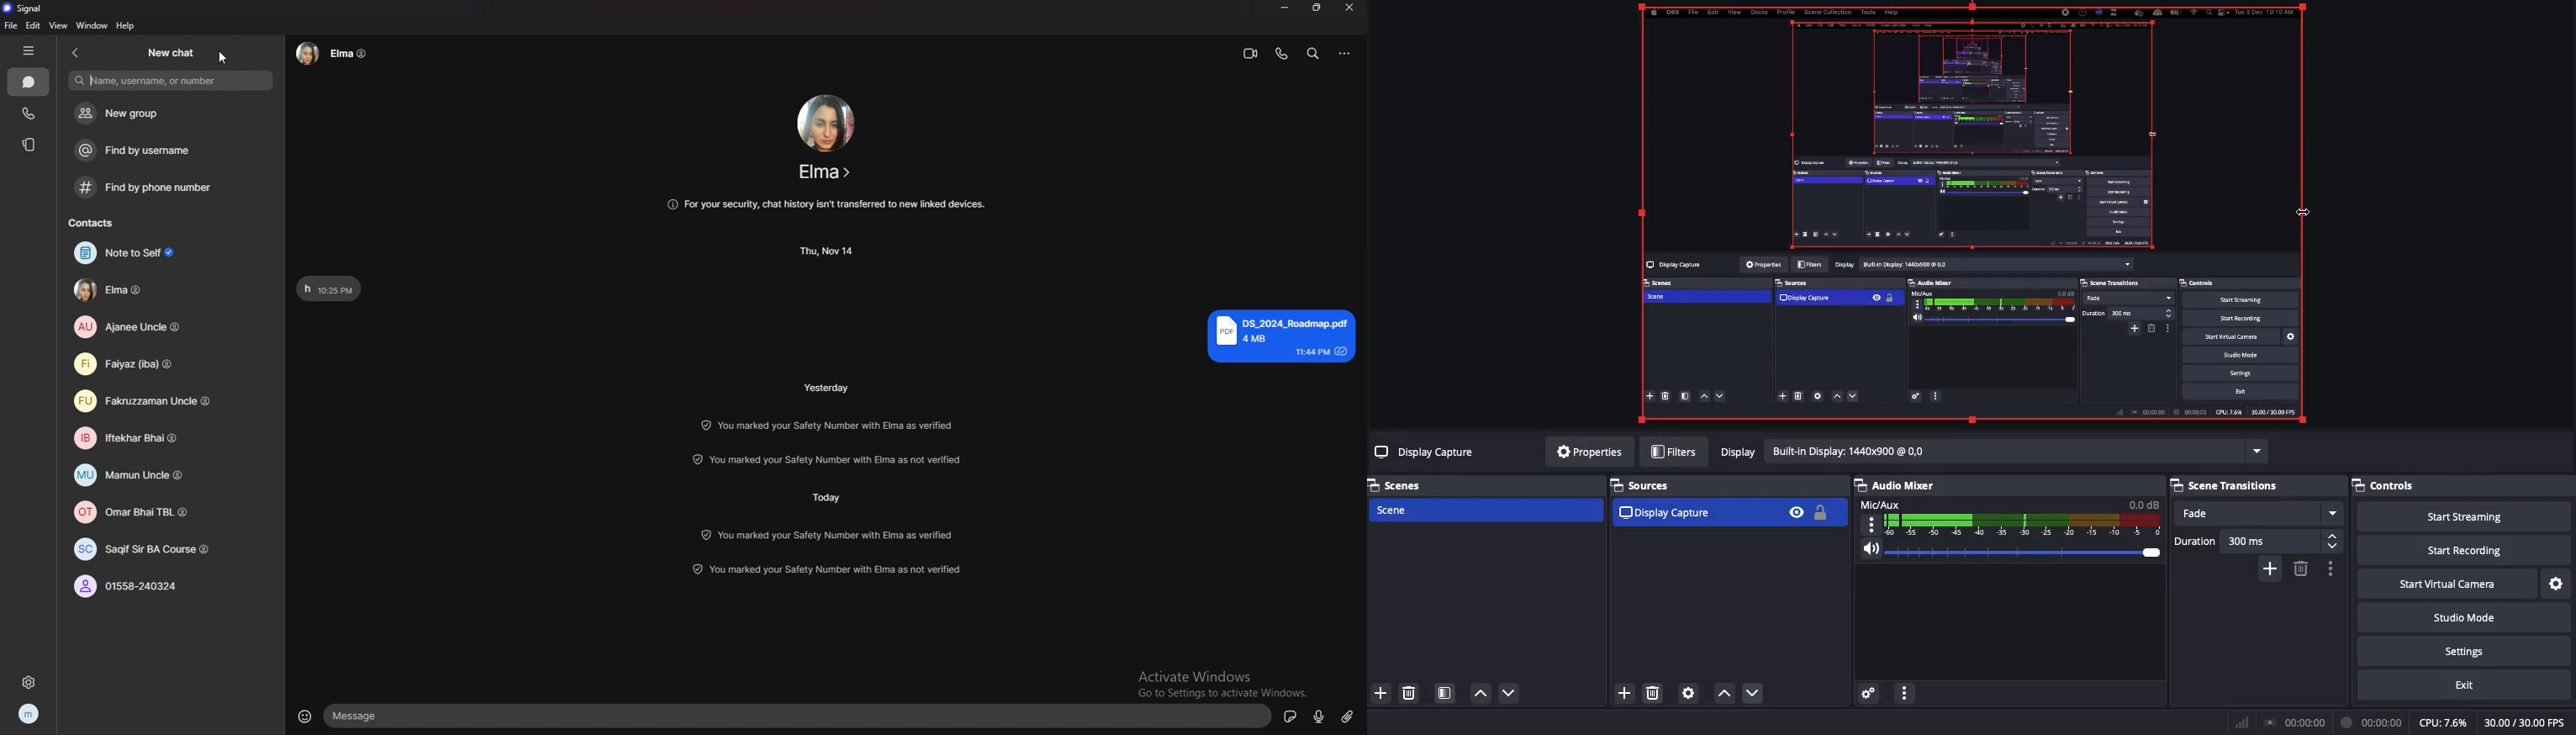 The width and height of the screenshot is (2576, 756). Describe the element at coordinates (332, 53) in the screenshot. I see `contact info` at that location.